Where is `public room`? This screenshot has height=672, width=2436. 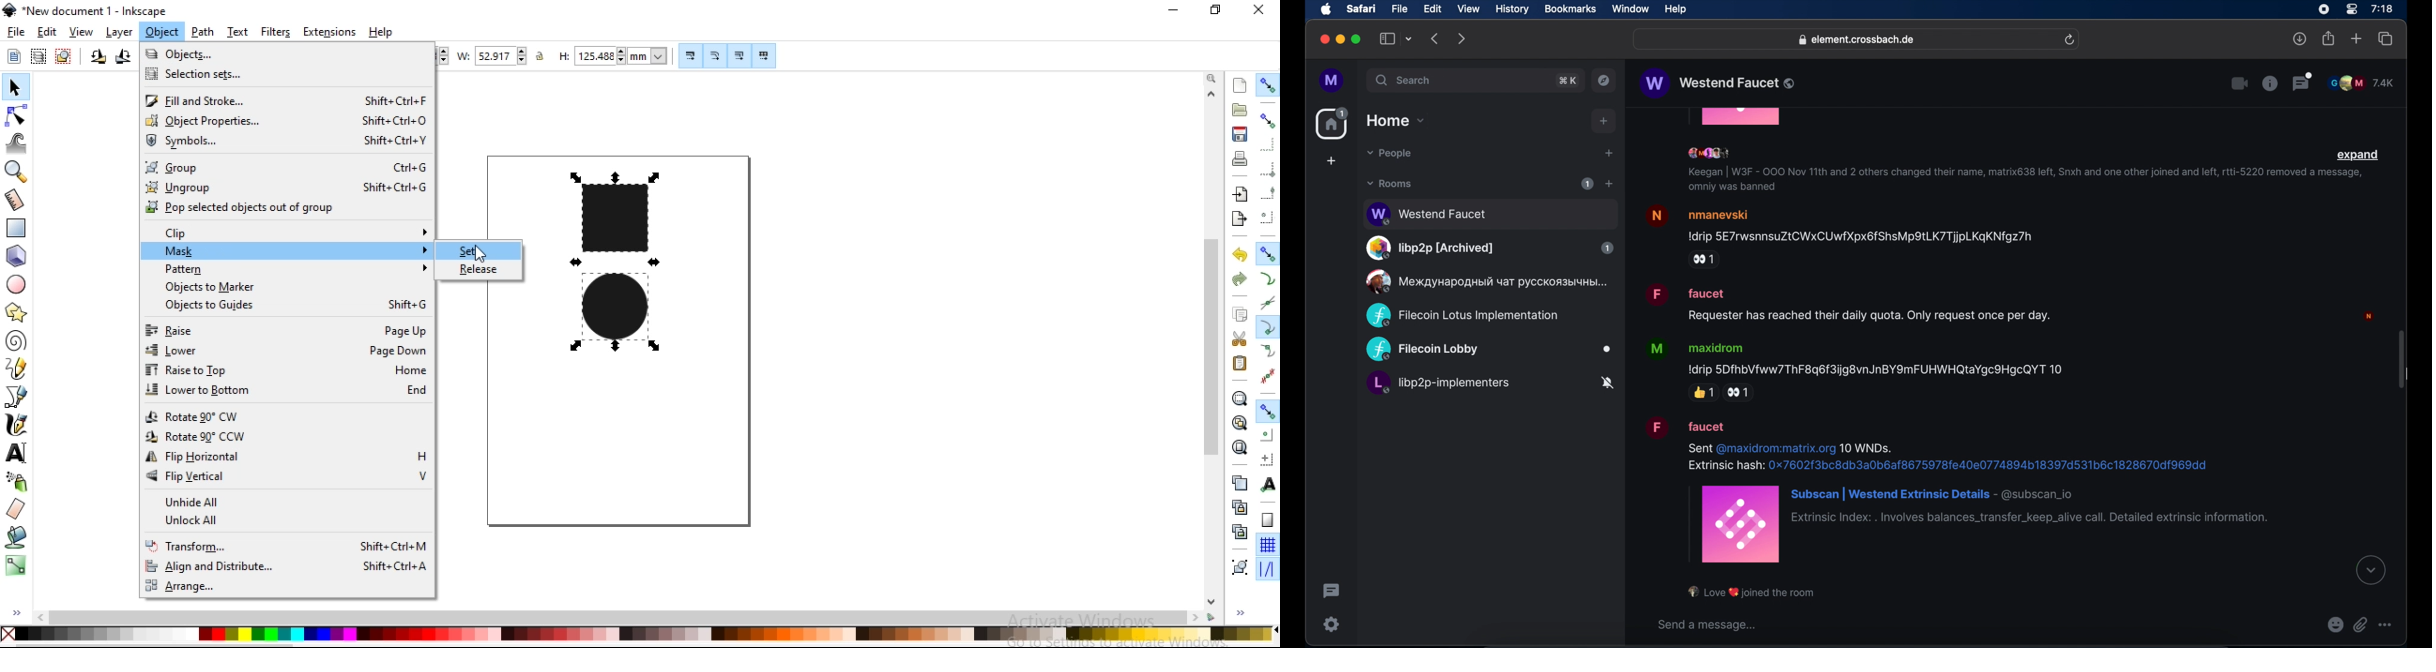
public room is located at coordinates (1489, 350).